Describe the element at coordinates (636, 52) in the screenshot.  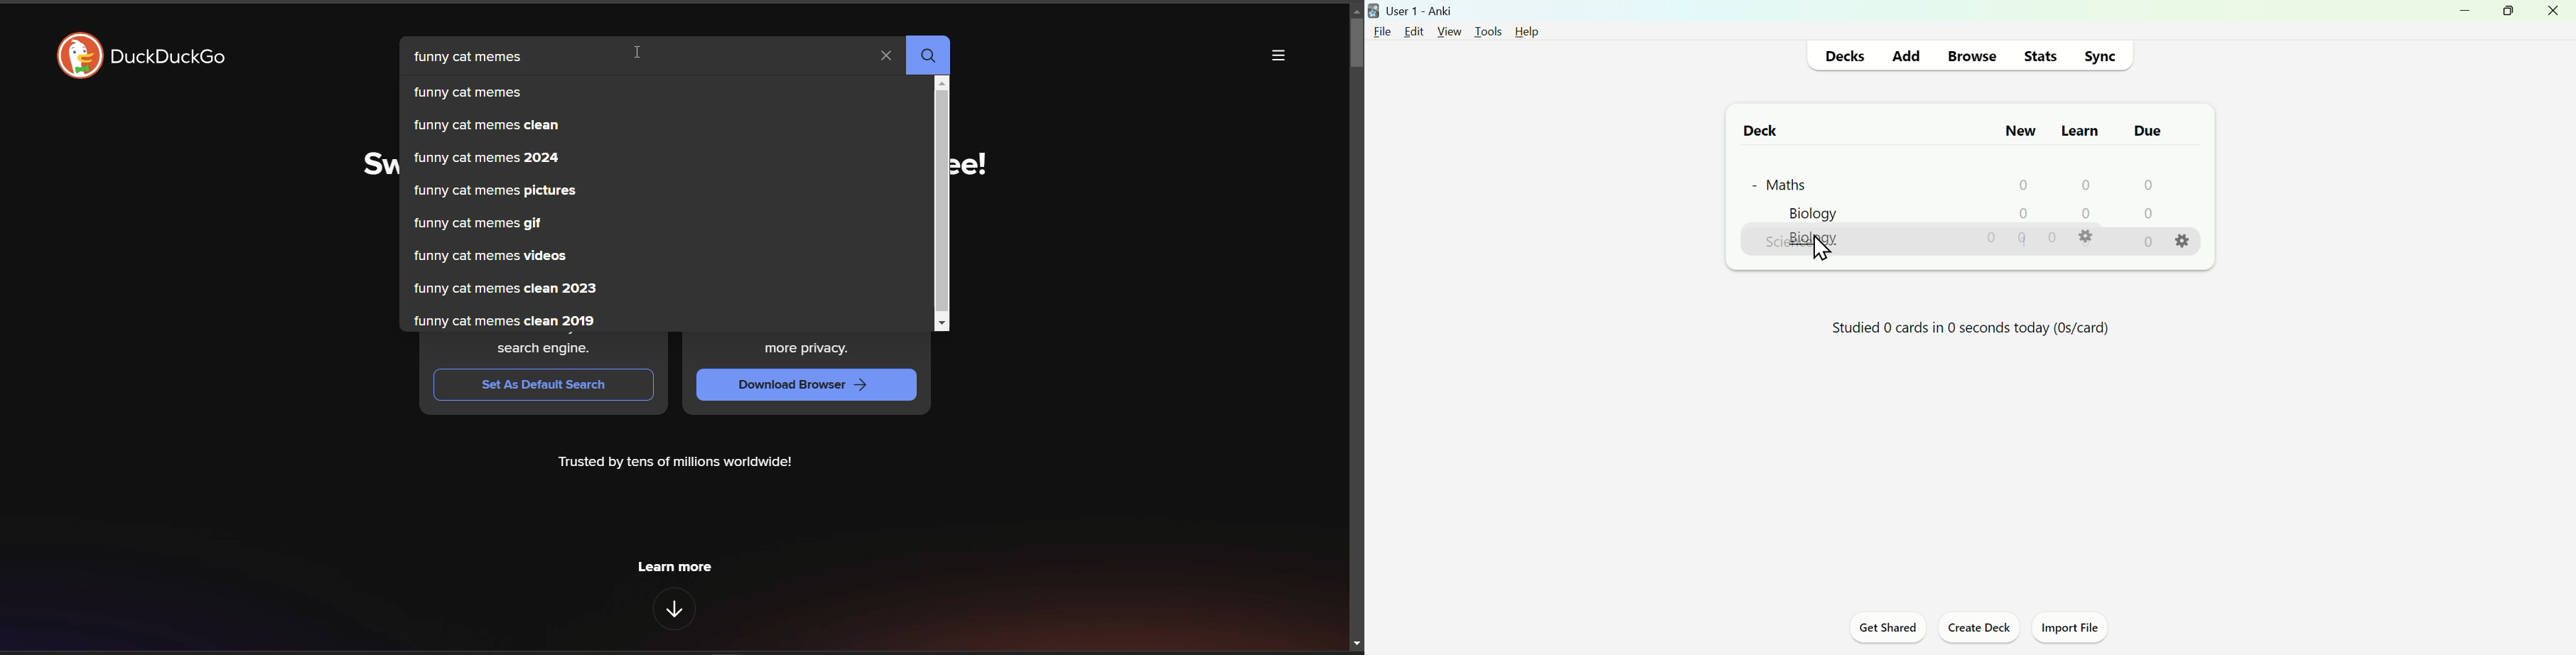
I see `cursor` at that location.